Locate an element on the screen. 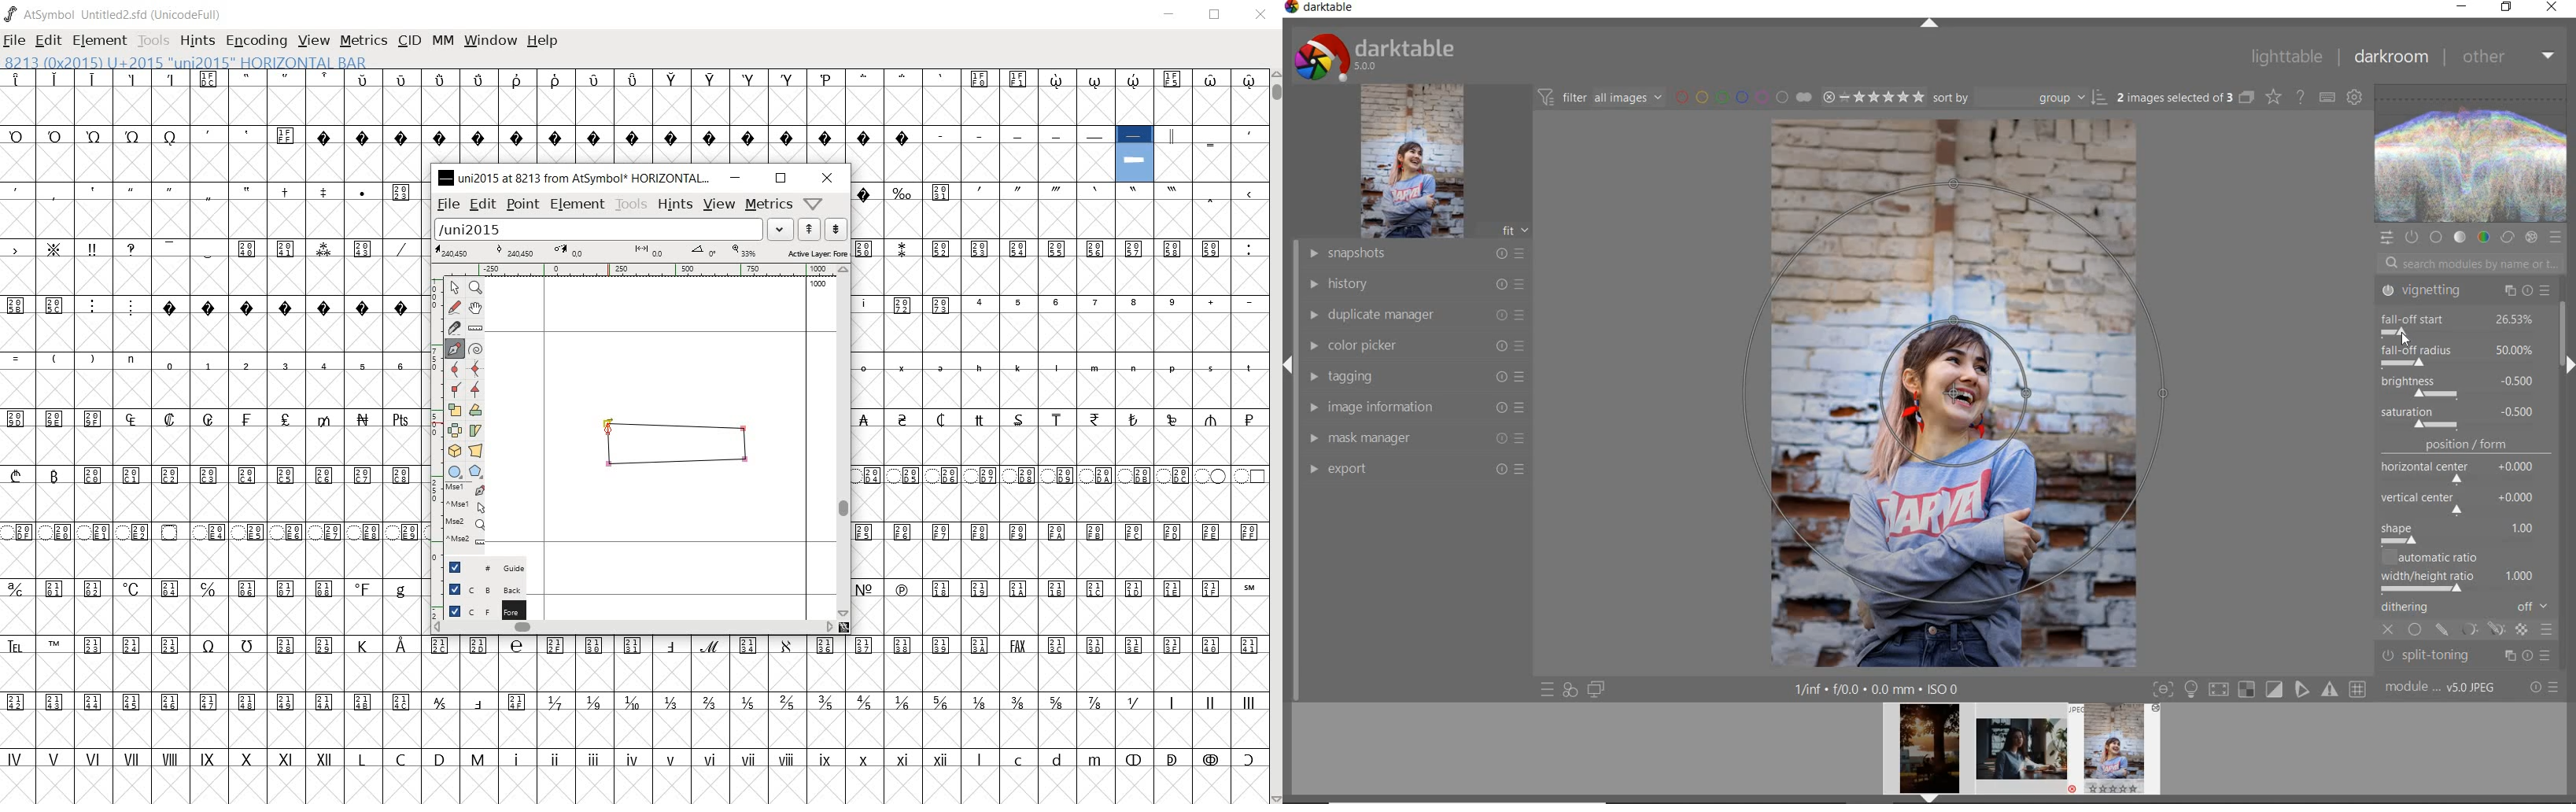  image information is located at coordinates (1416, 406).